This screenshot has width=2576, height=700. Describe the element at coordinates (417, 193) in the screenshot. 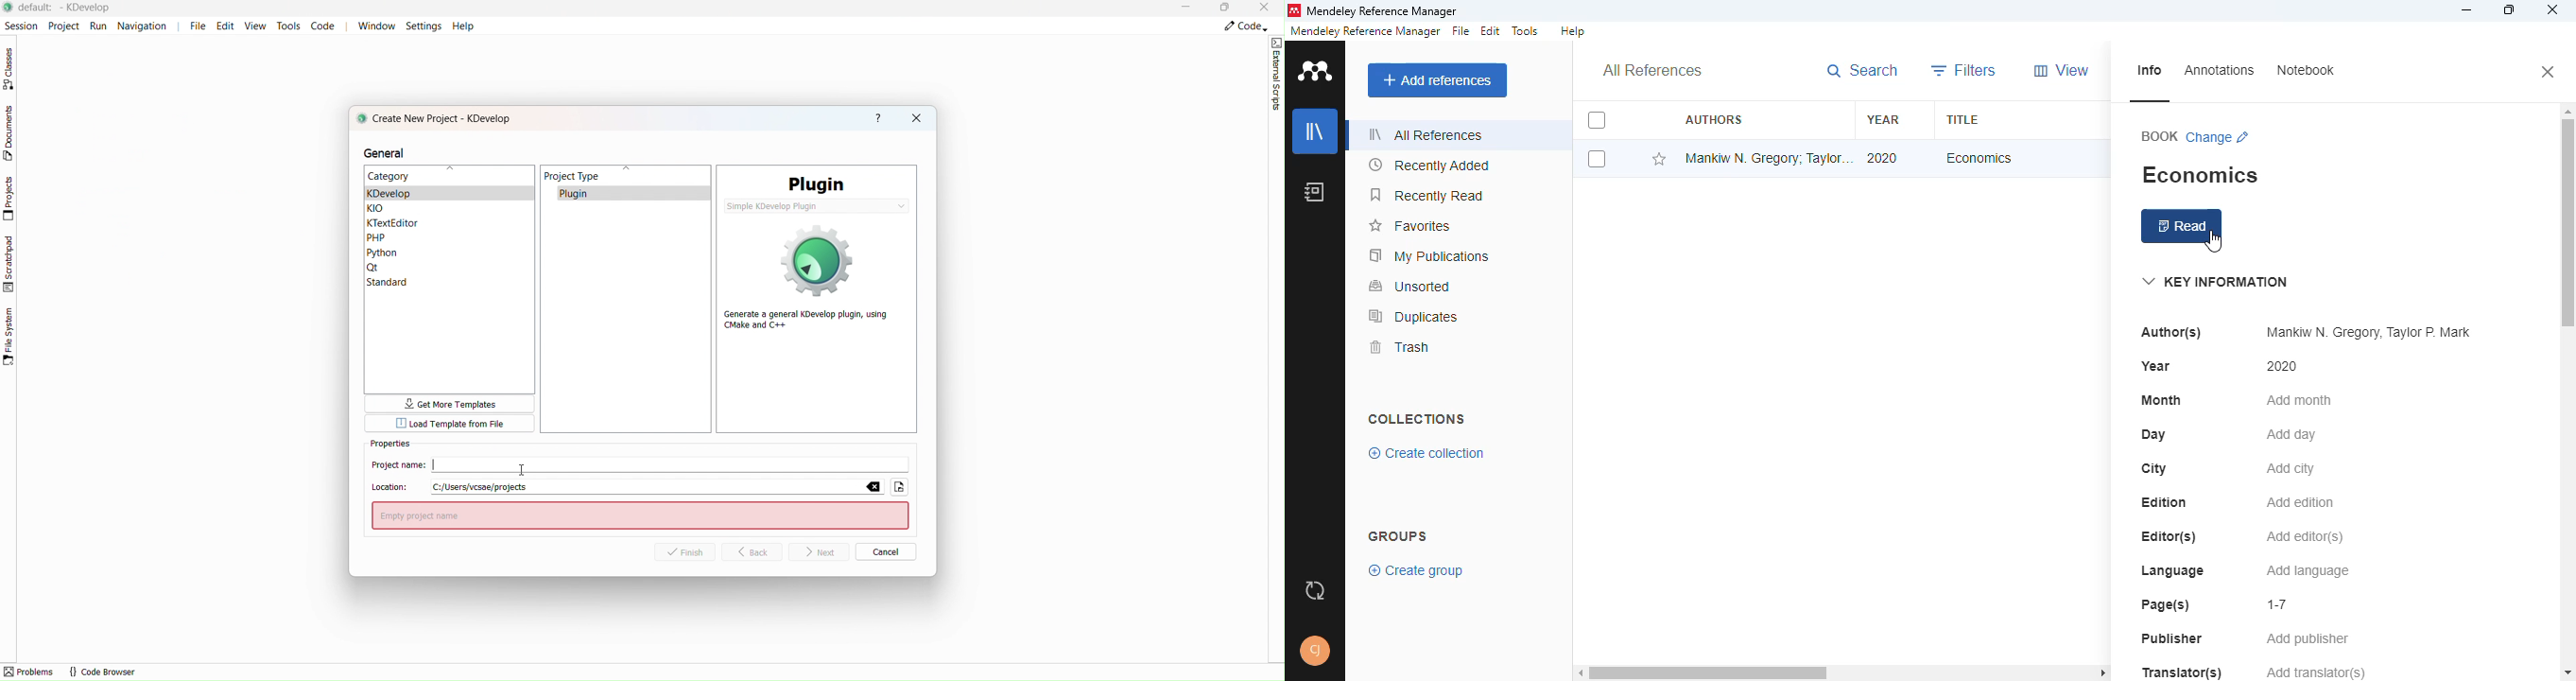

I see `kdevelop` at that location.